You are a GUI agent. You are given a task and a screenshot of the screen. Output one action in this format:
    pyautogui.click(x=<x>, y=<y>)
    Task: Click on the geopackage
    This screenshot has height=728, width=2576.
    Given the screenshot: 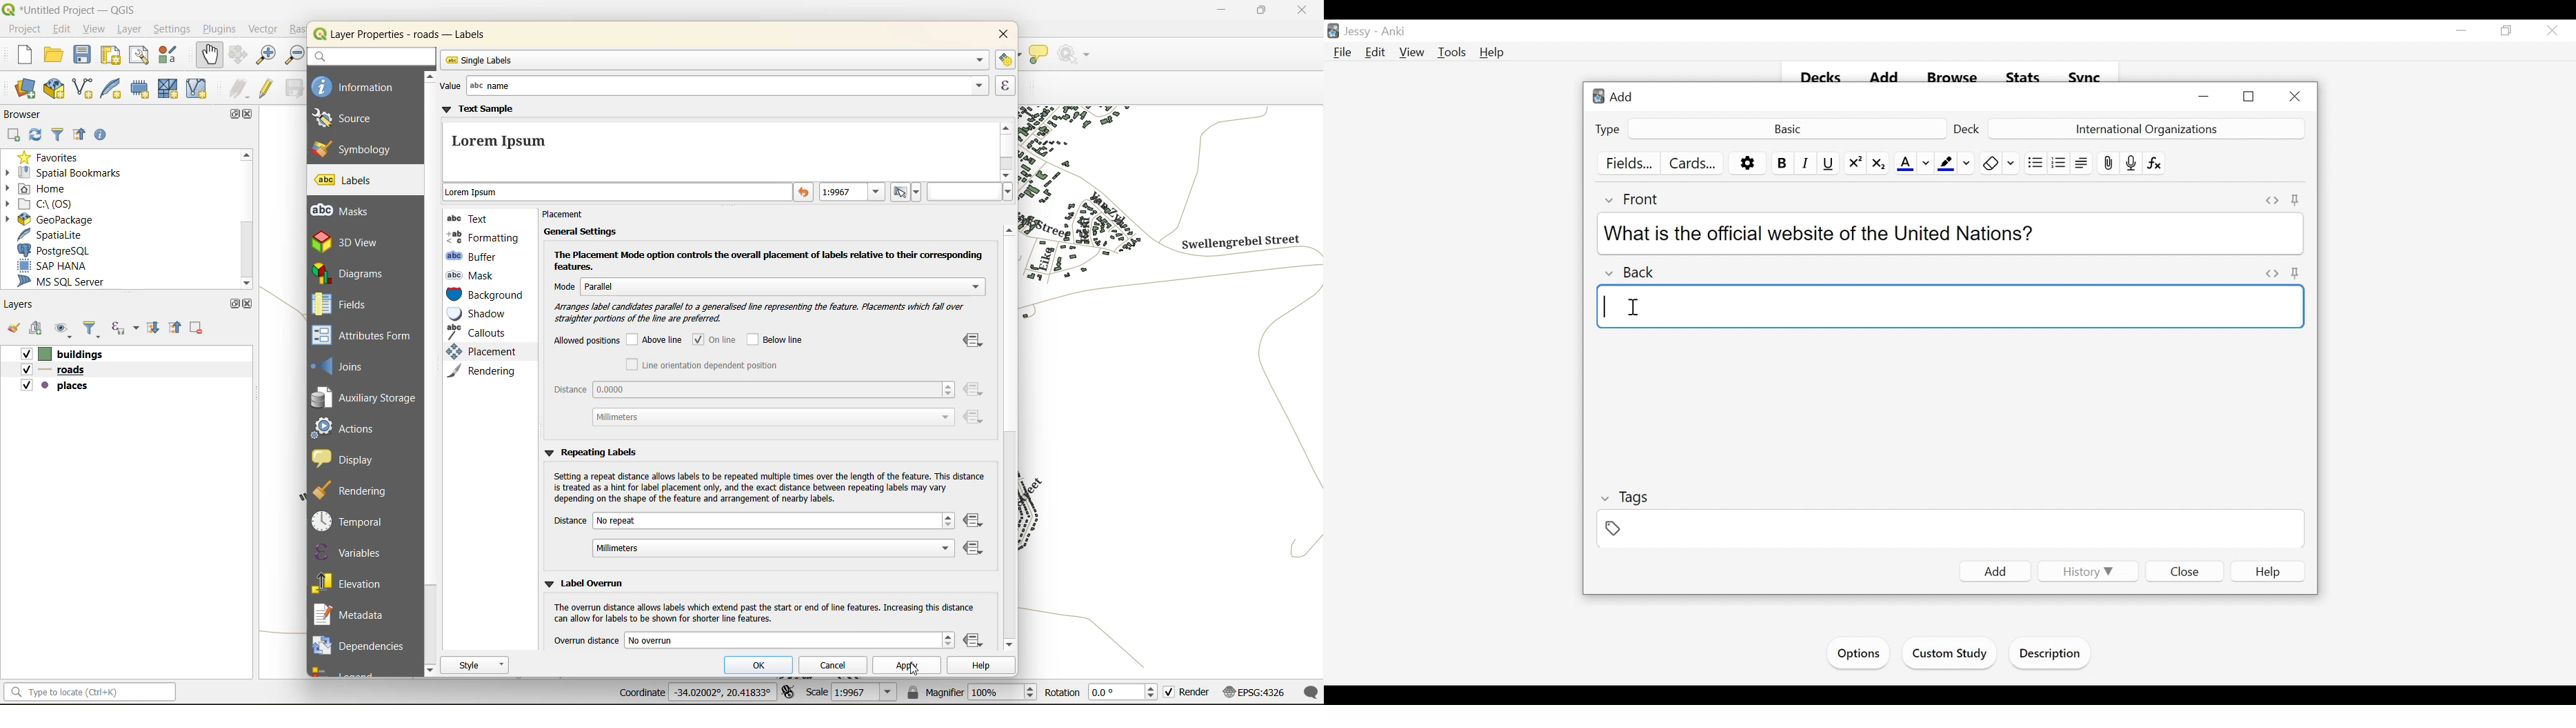 What is the action you would take?
    pyautogui.click(x=57, y=221)
    